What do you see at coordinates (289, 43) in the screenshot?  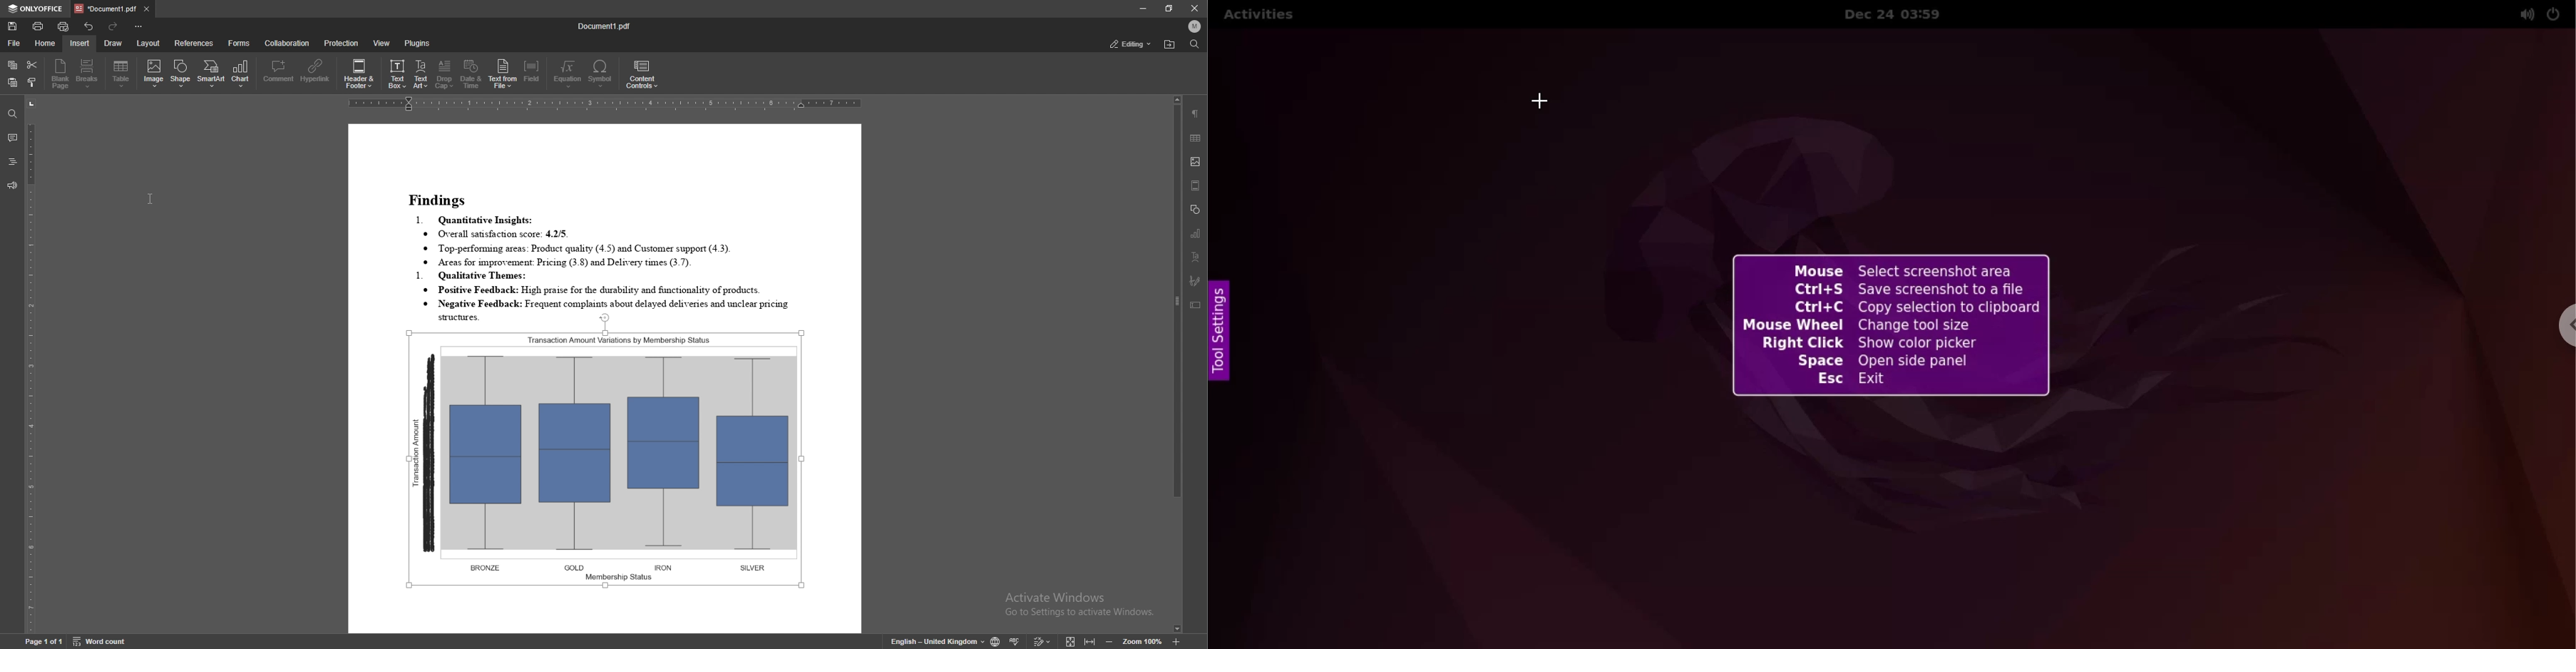 I see `collaboration` at bounding box center [289, 43].